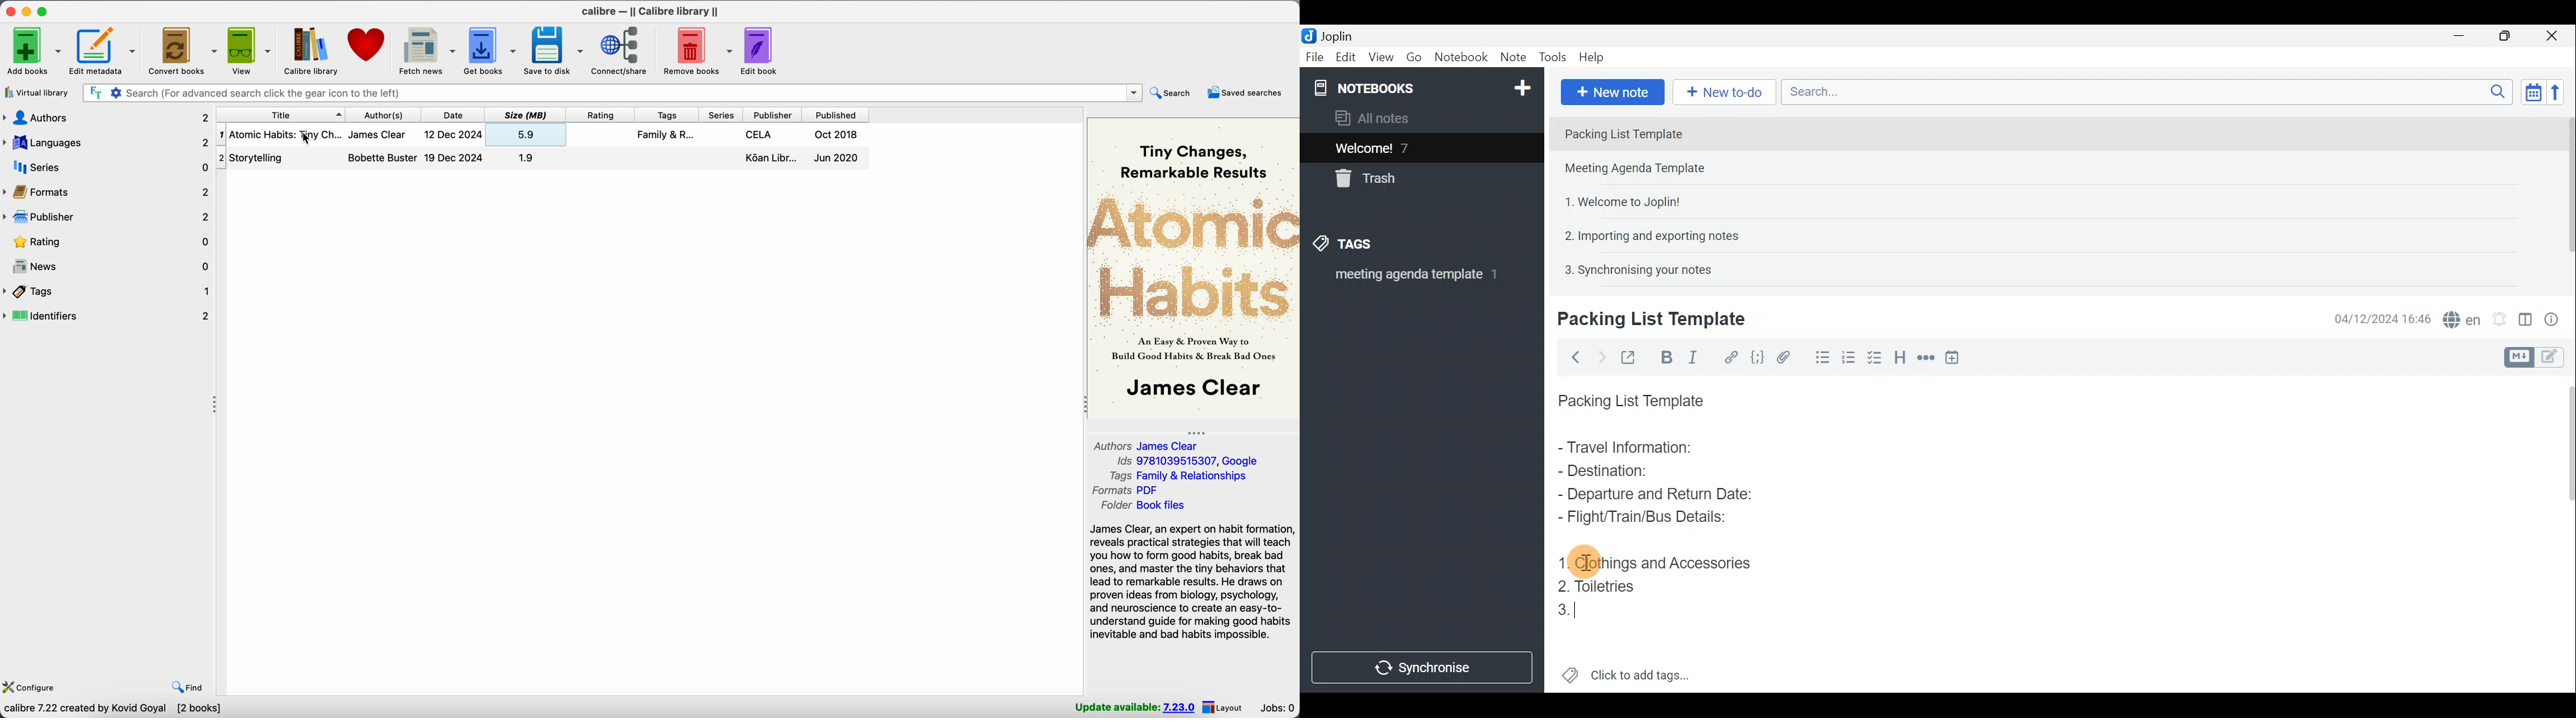 The height and width of the screenshot is (728, 2576). What do you see at coordinates (1757, 356) in the screenshot?
I see `Code` at bounding box center [1757, 356].